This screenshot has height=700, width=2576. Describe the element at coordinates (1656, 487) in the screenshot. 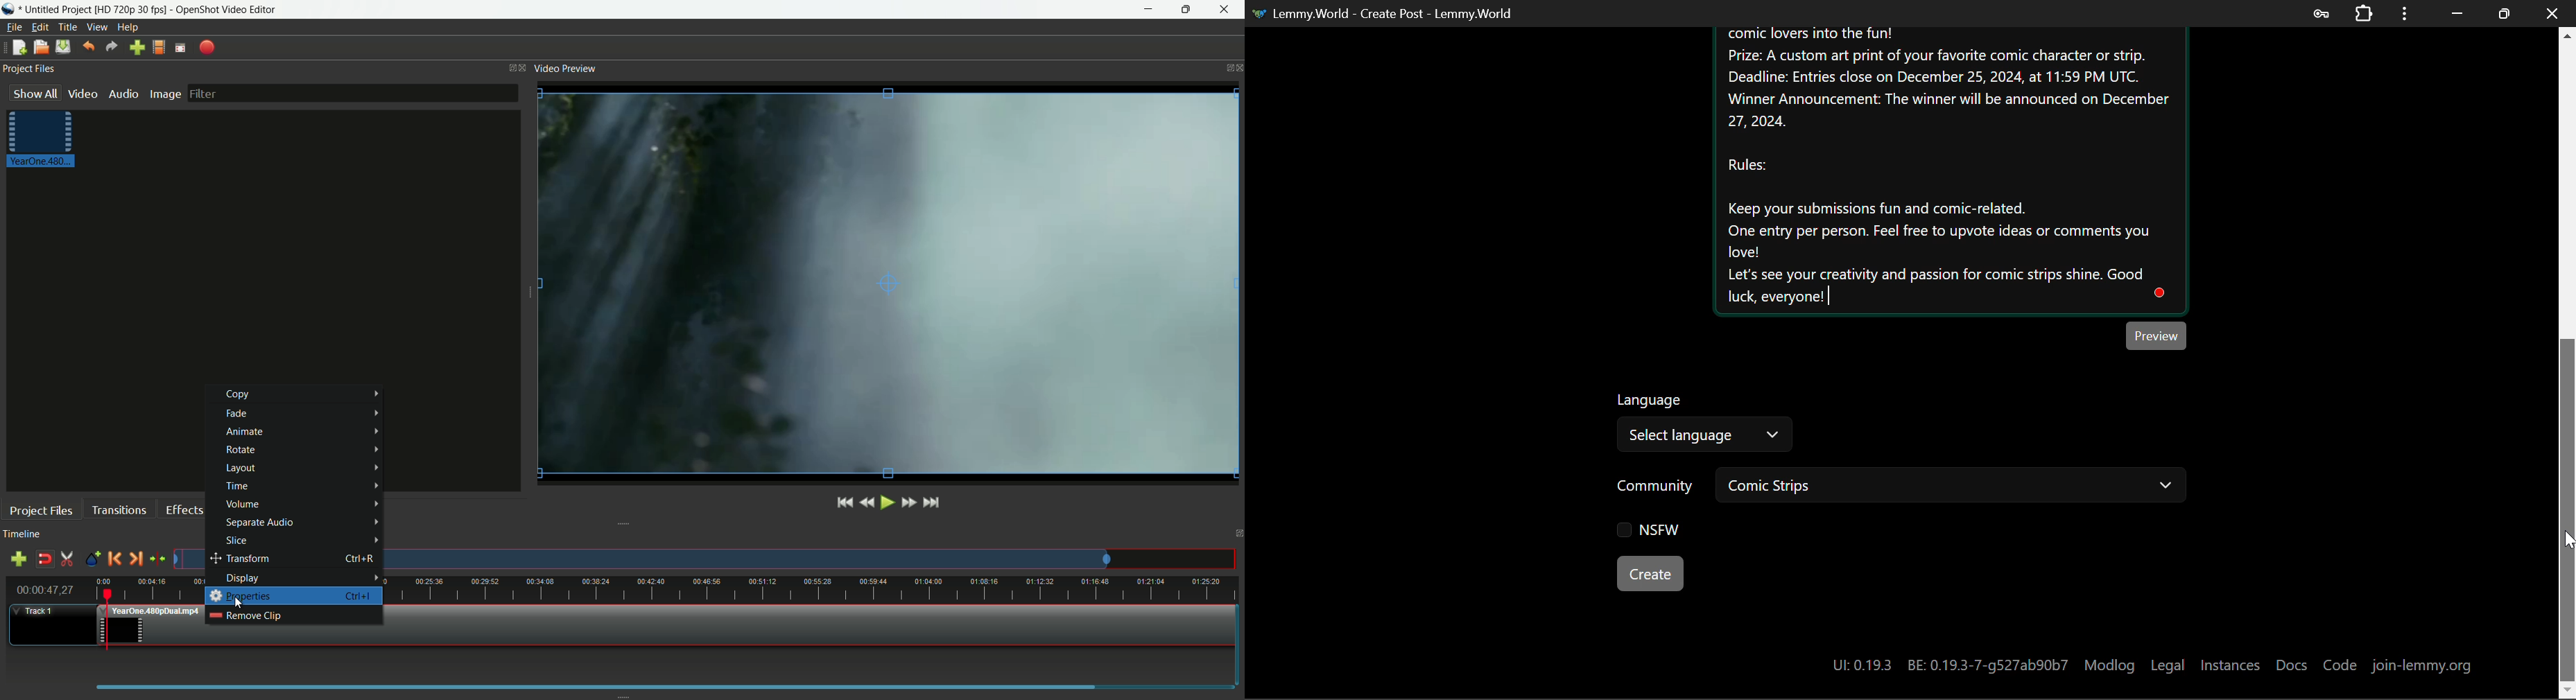

I see `Community` at that location.